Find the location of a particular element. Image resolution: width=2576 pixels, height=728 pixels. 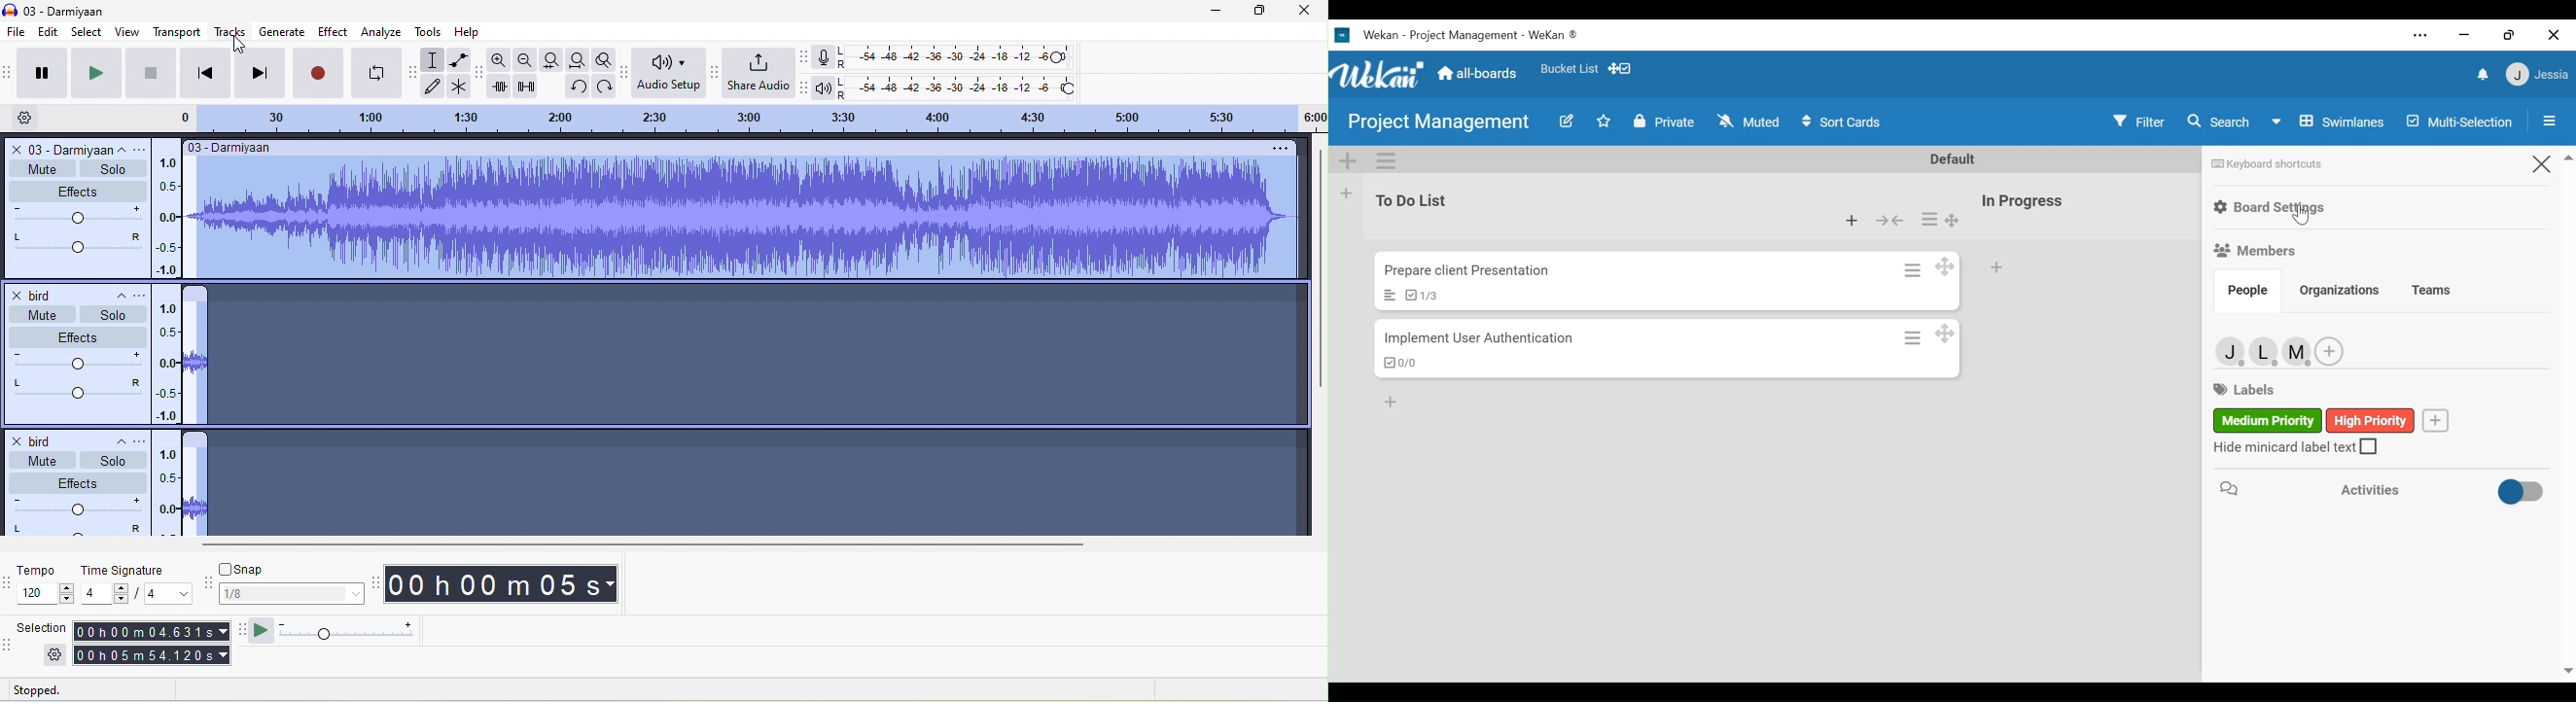

mute is located at coordinates (42, 167).